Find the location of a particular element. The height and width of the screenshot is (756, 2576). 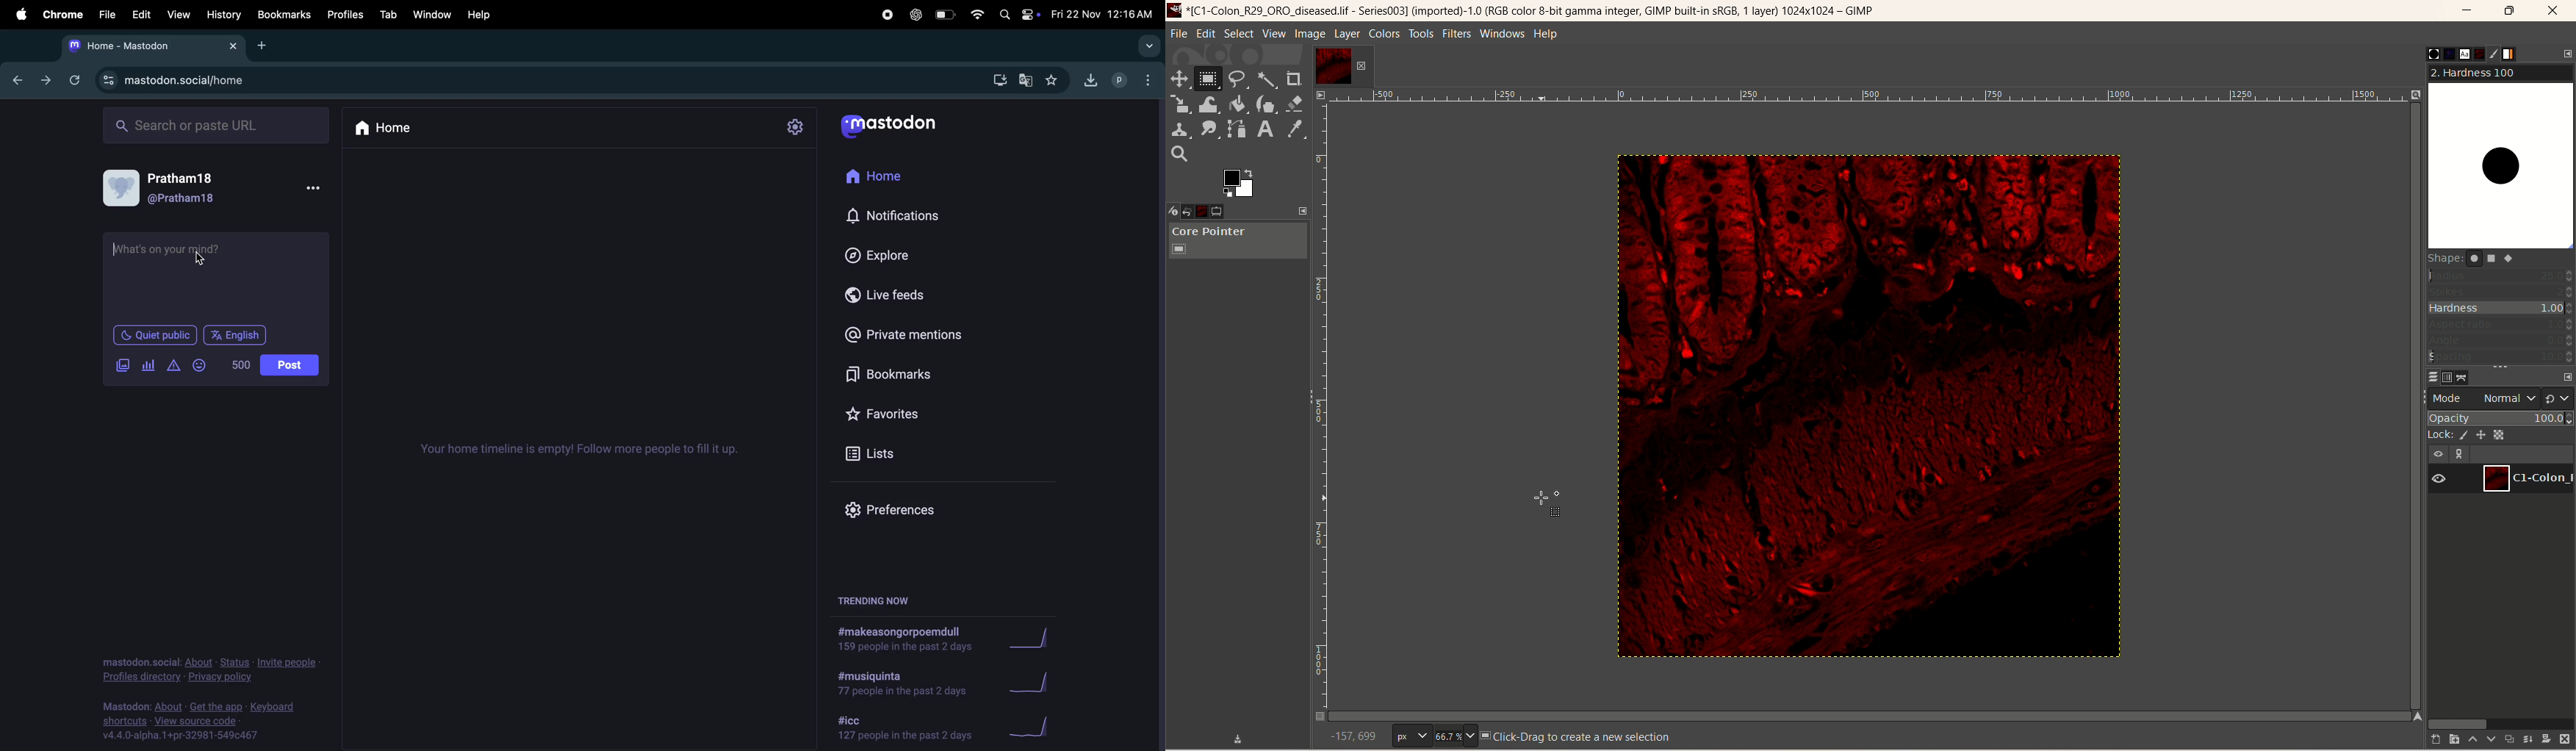

graph is located at coordinates (1024, 638).